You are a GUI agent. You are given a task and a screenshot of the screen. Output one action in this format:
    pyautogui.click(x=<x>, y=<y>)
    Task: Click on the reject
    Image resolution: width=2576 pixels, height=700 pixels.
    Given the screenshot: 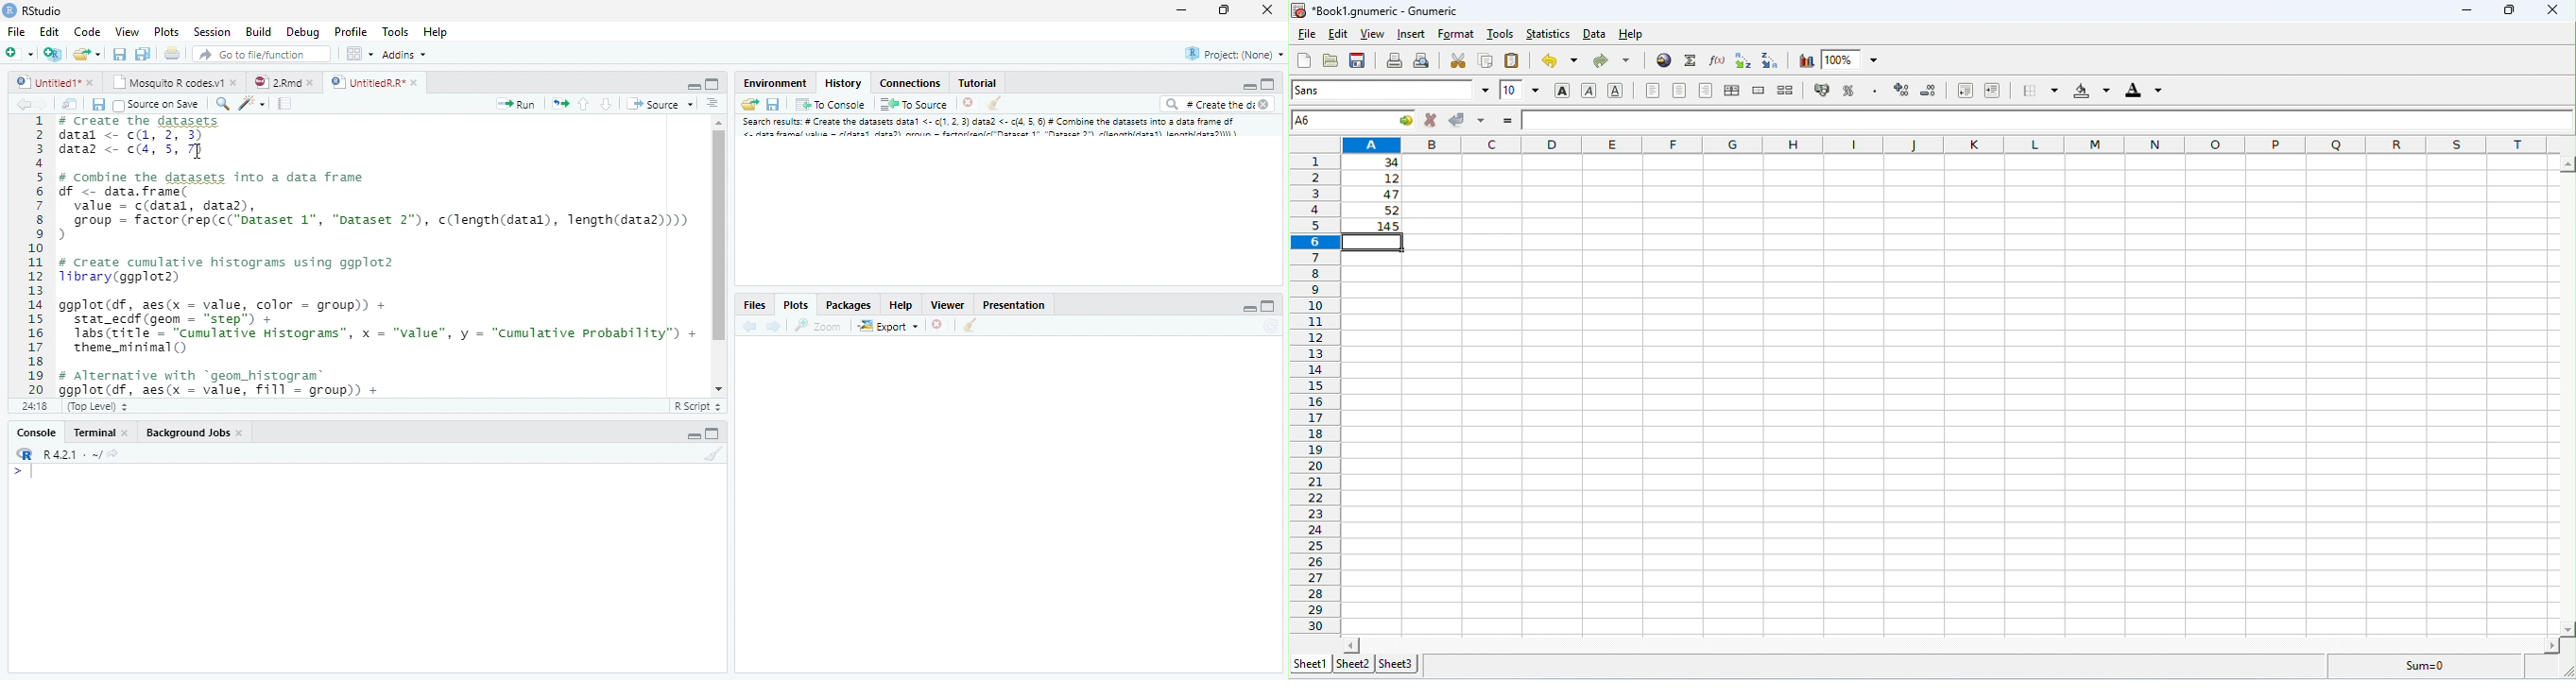 What is the action you would take?
    pyautogui.click(x=1433, y=119)
    